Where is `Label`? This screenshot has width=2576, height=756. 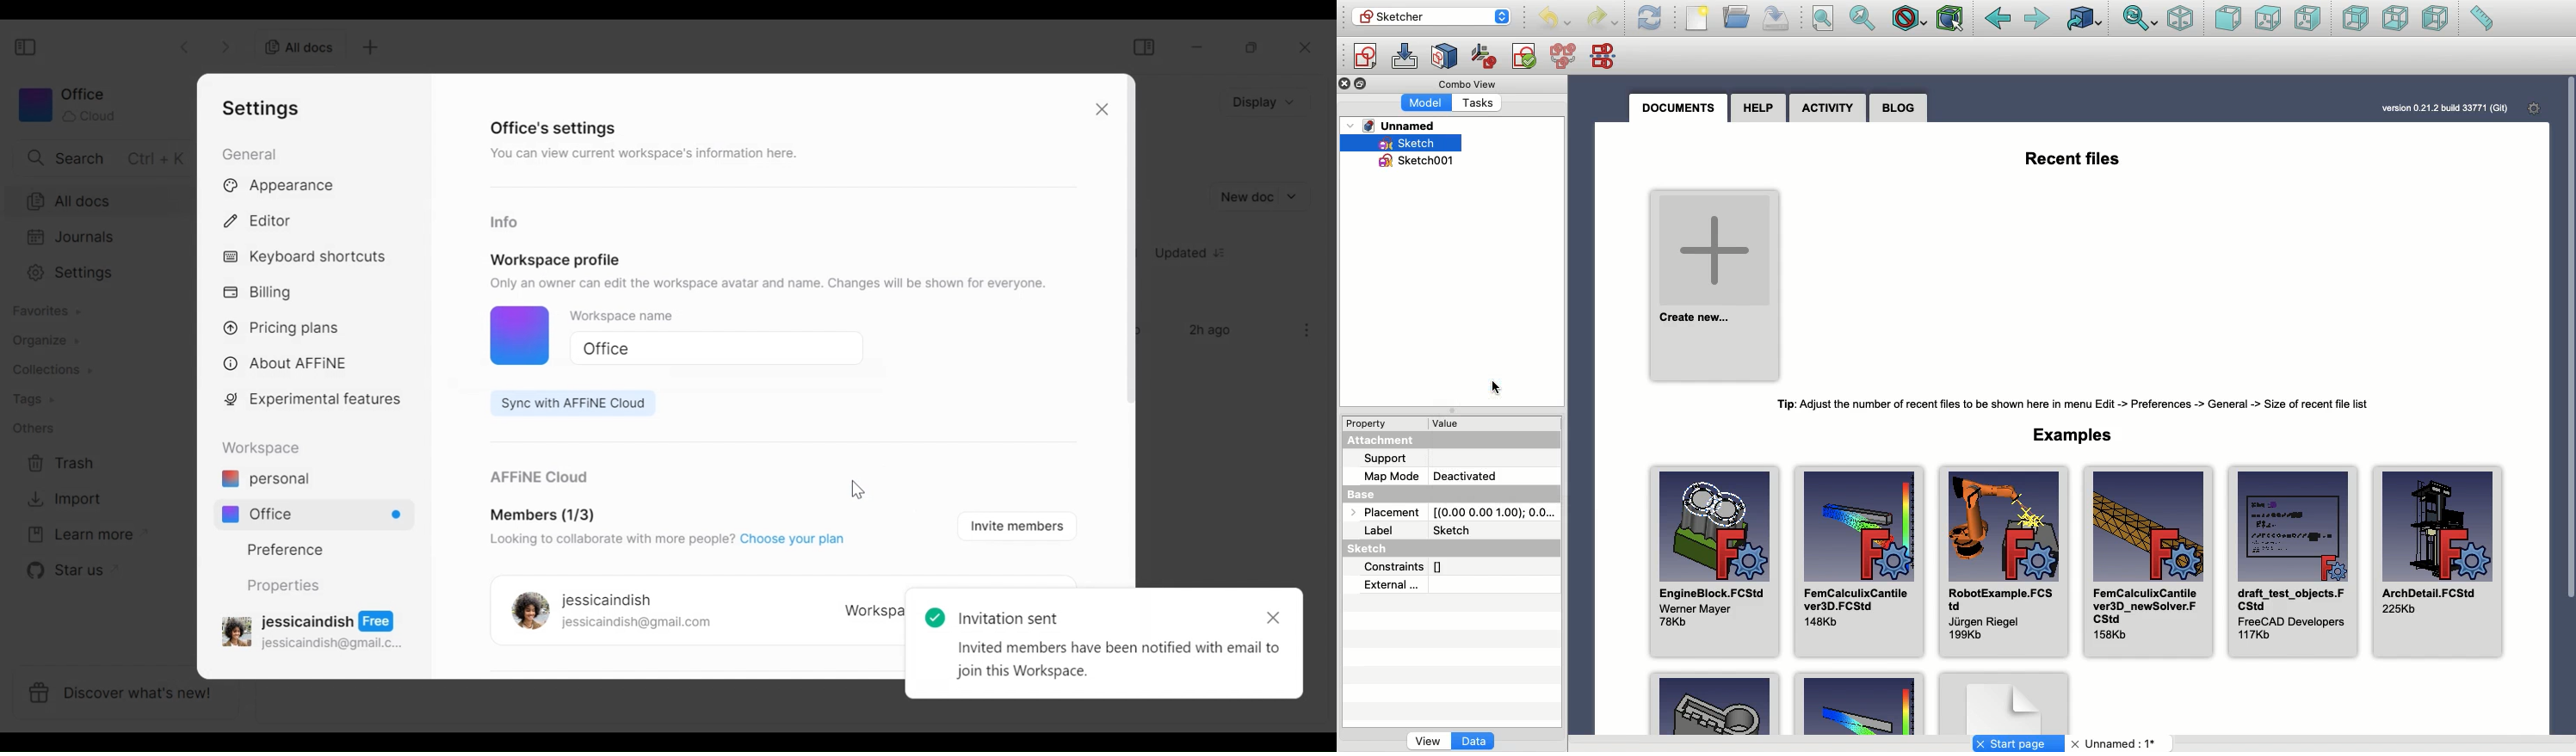
Label is located at coordinates (1381, 531).